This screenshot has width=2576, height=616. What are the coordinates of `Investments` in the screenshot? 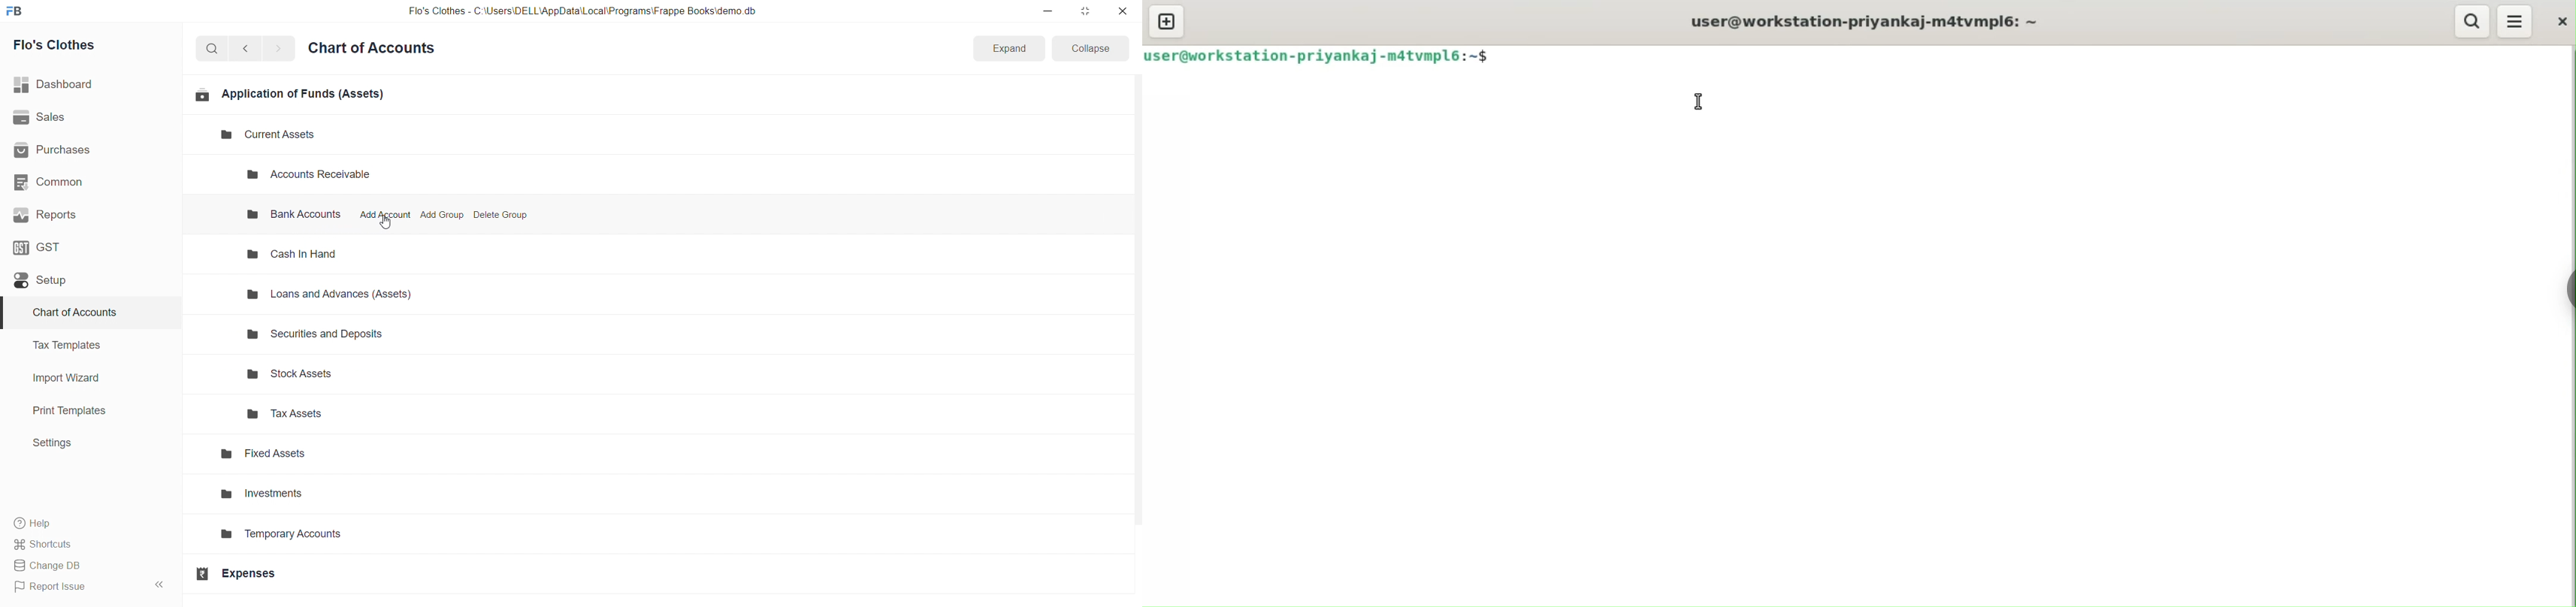 It's located at (323, 496).